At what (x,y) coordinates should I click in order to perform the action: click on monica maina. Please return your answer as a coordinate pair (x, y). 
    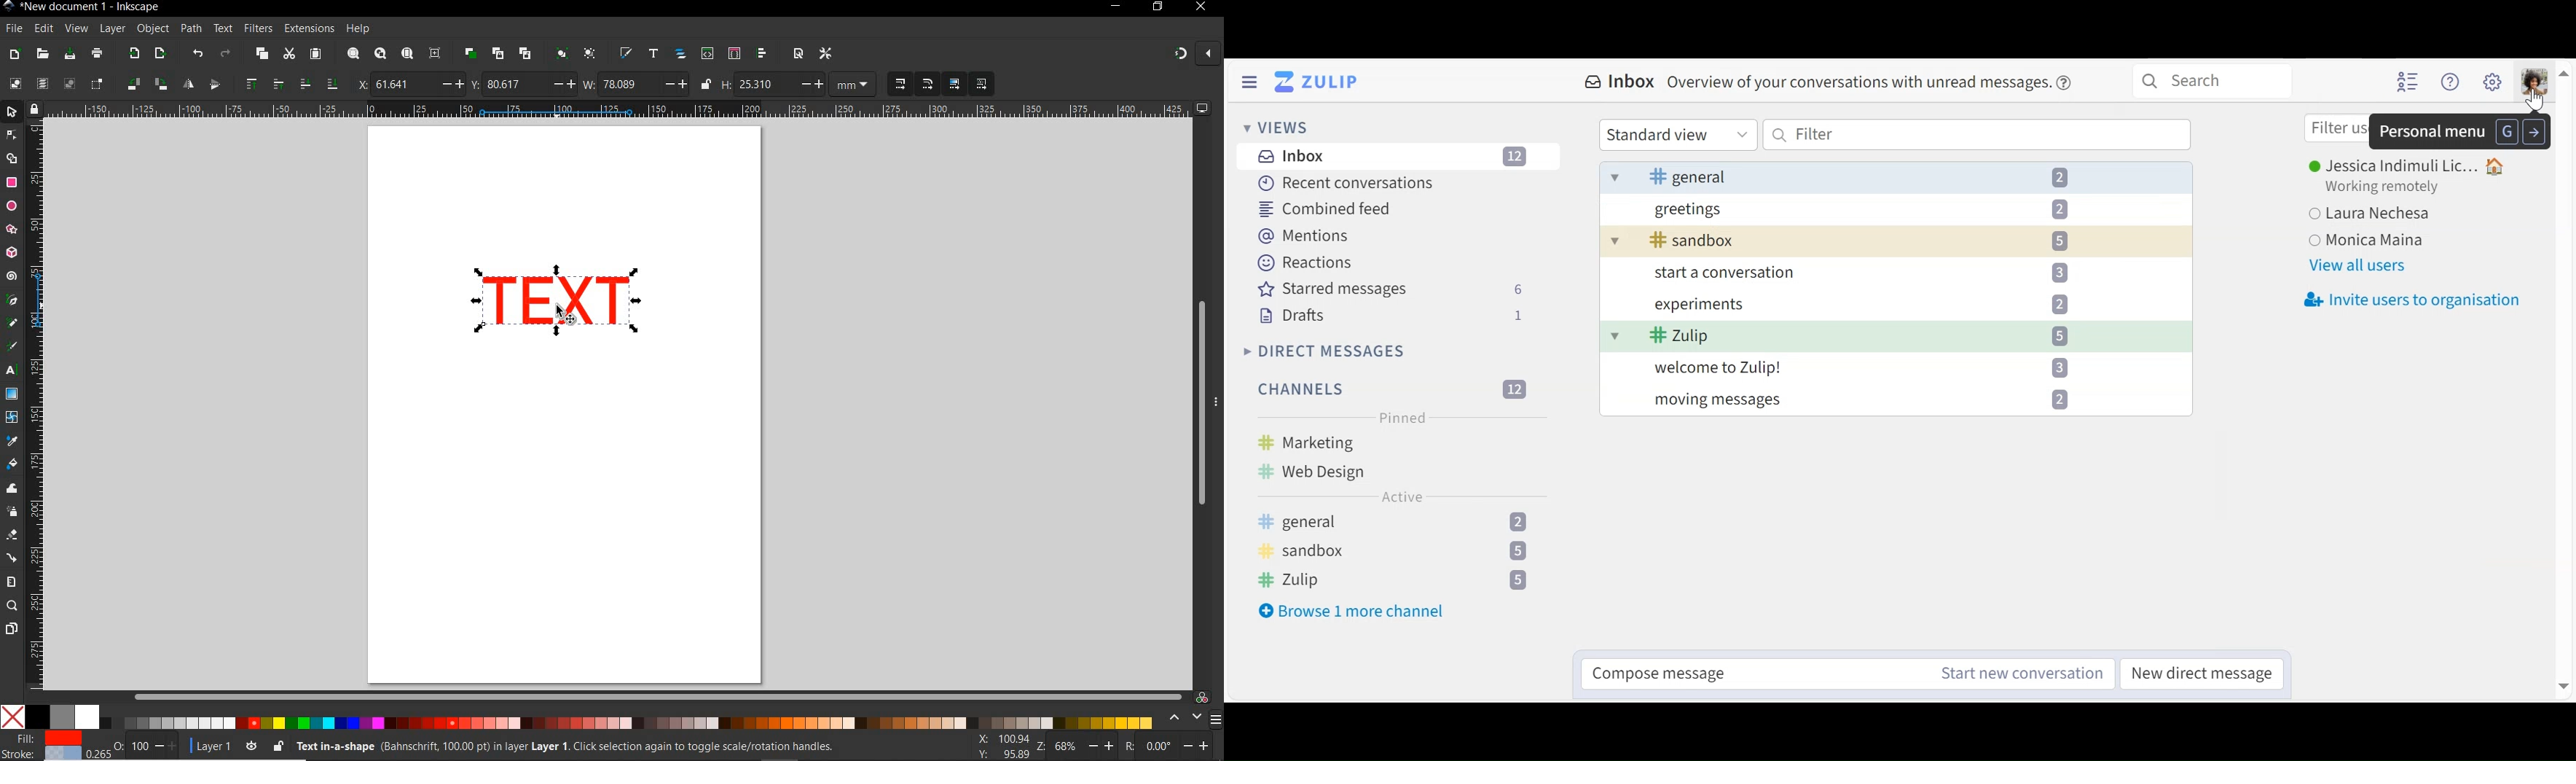
    Looking at the image, I should click on (2390, 242).